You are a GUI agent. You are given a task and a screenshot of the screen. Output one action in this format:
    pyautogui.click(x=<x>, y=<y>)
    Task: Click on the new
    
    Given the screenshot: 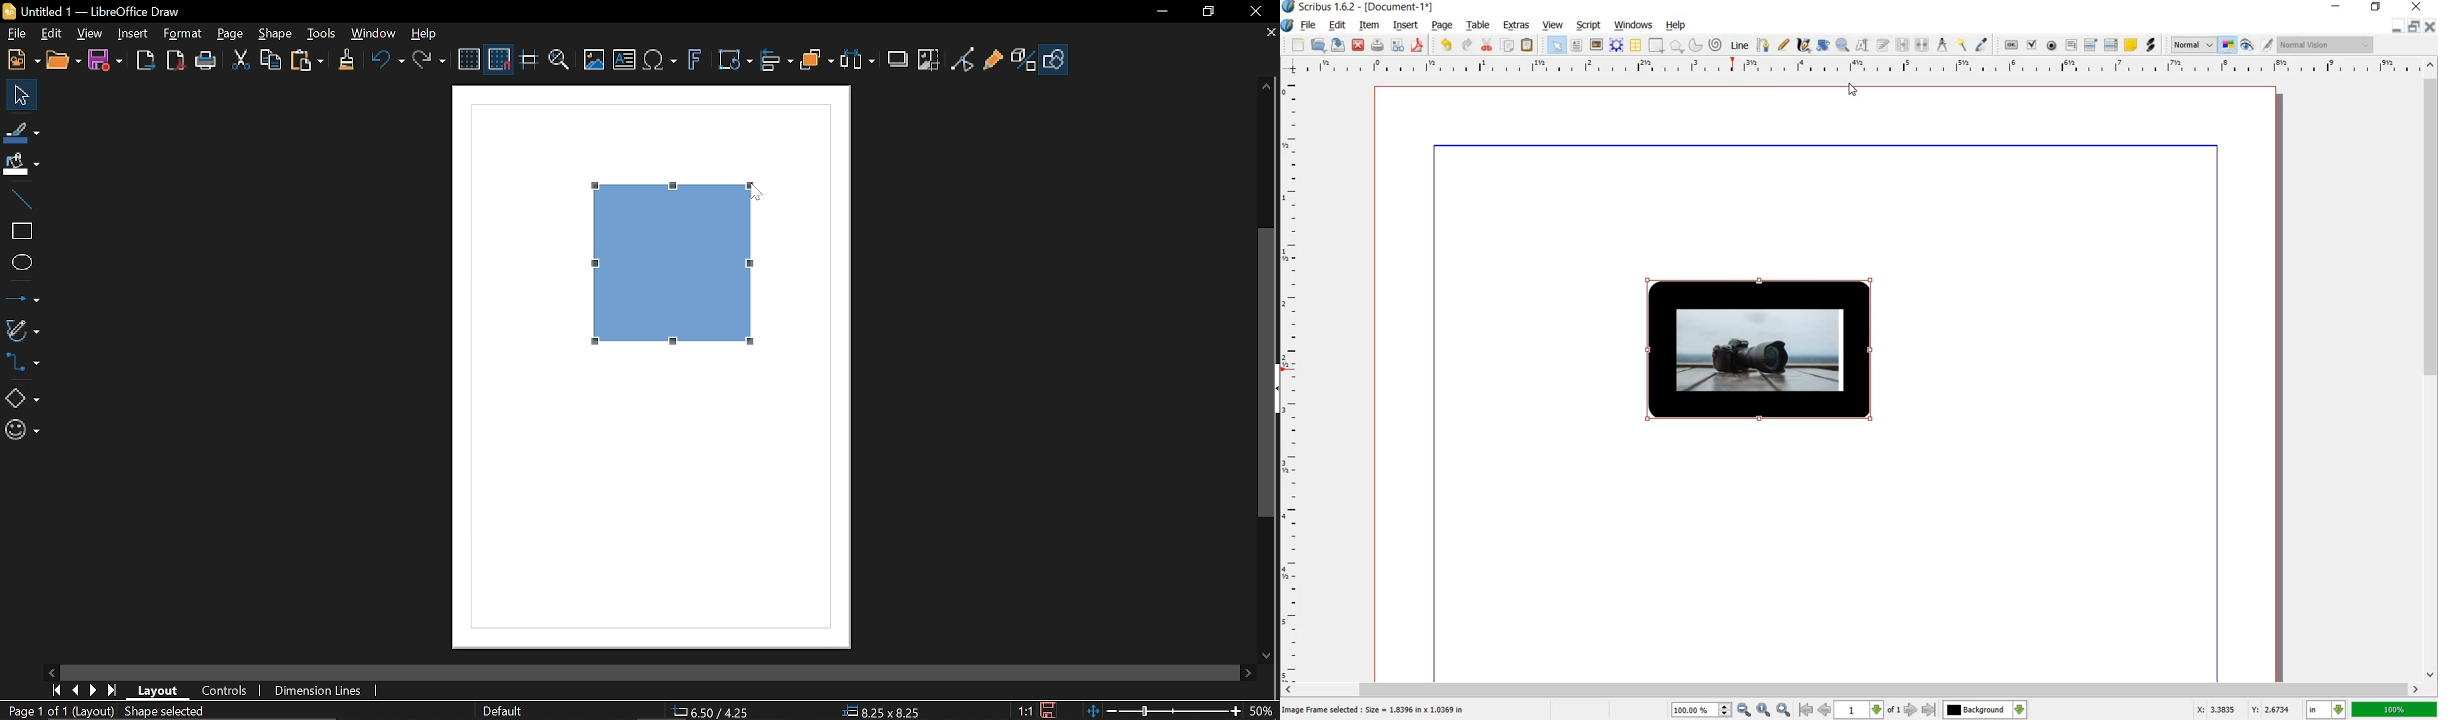 What is the action you would take?
    pyautogui.click(x=1297, y=45)
    